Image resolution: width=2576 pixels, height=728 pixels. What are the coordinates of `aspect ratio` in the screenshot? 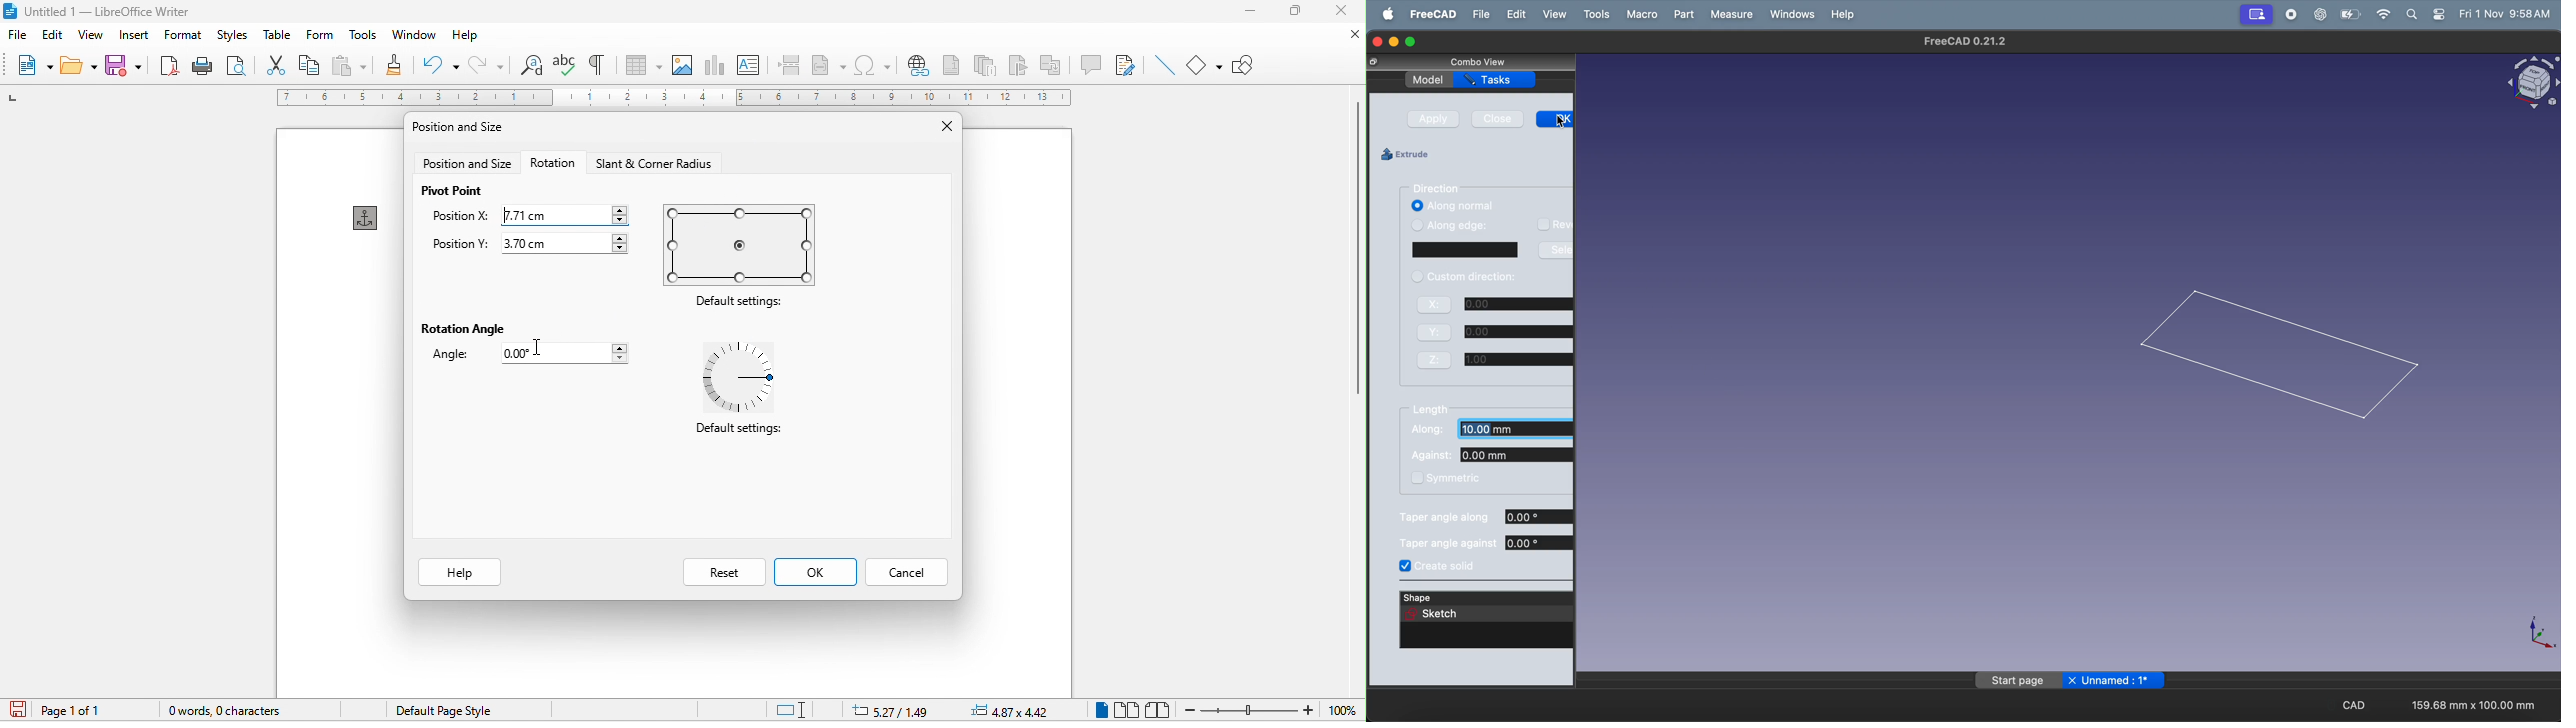 It's located at (2477, 705).